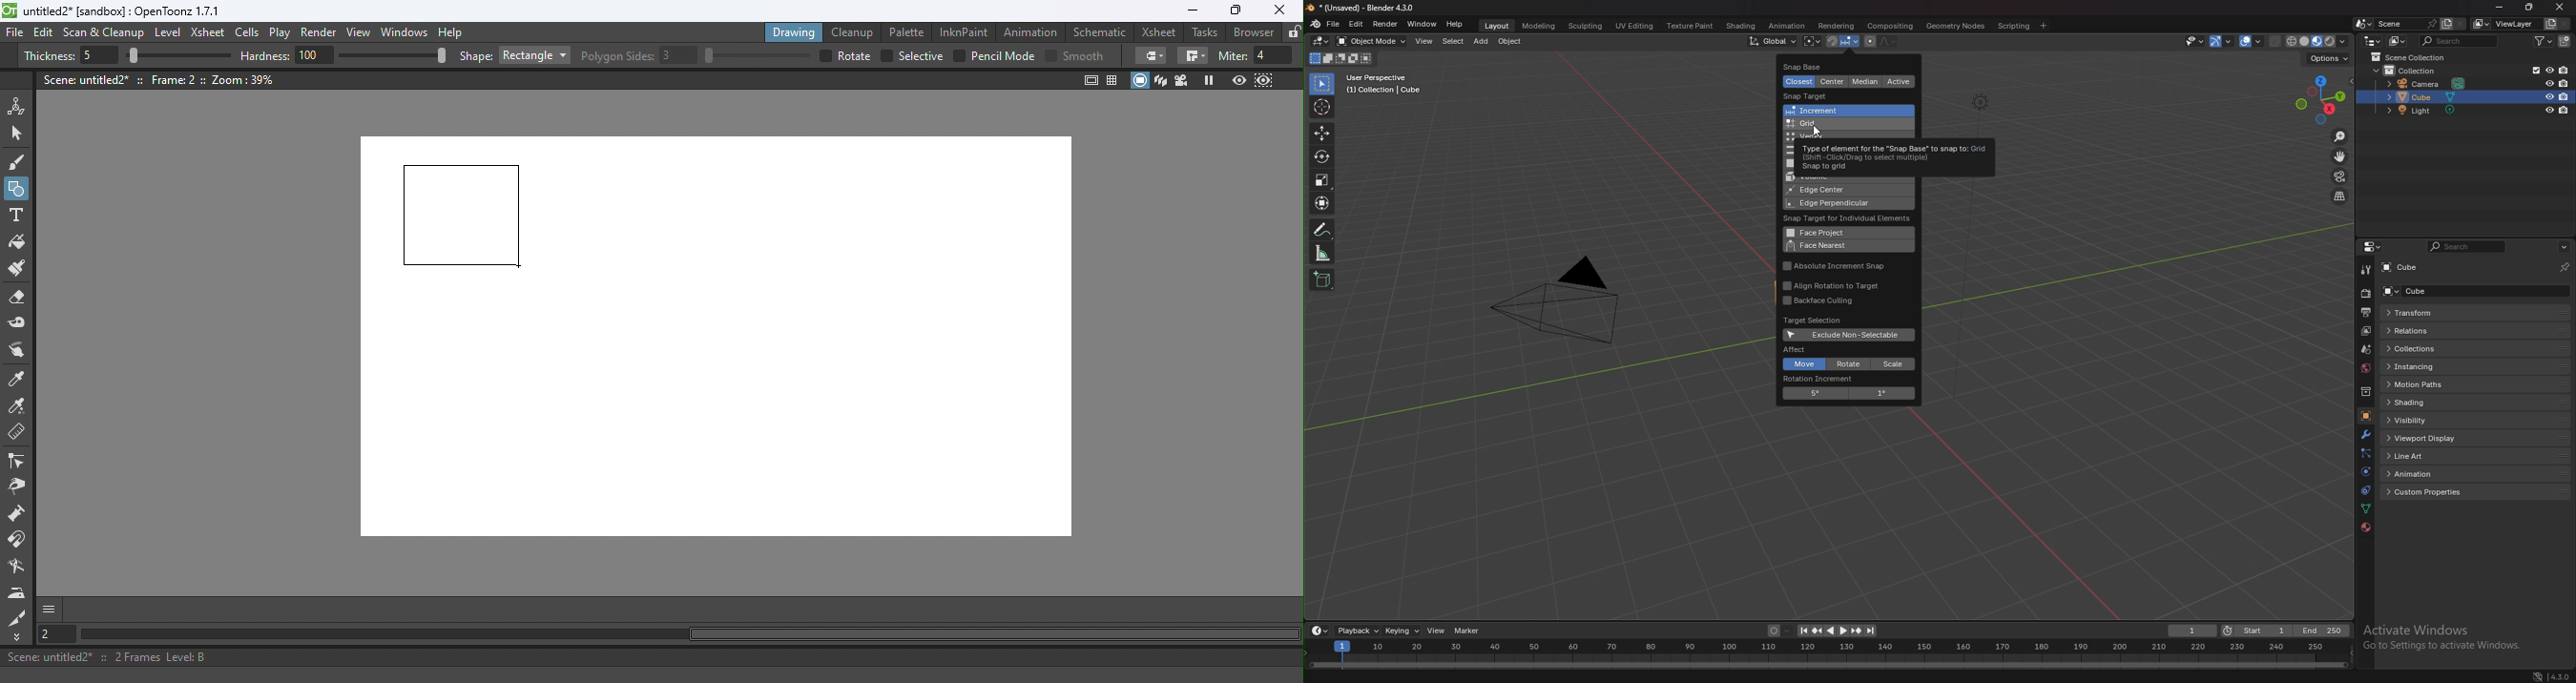 The height and width of the screenshot is (700, 2576). What do you see at coordinates (856, 55) in the screenshot?
I see `over all` at bounding box center [856, 55].